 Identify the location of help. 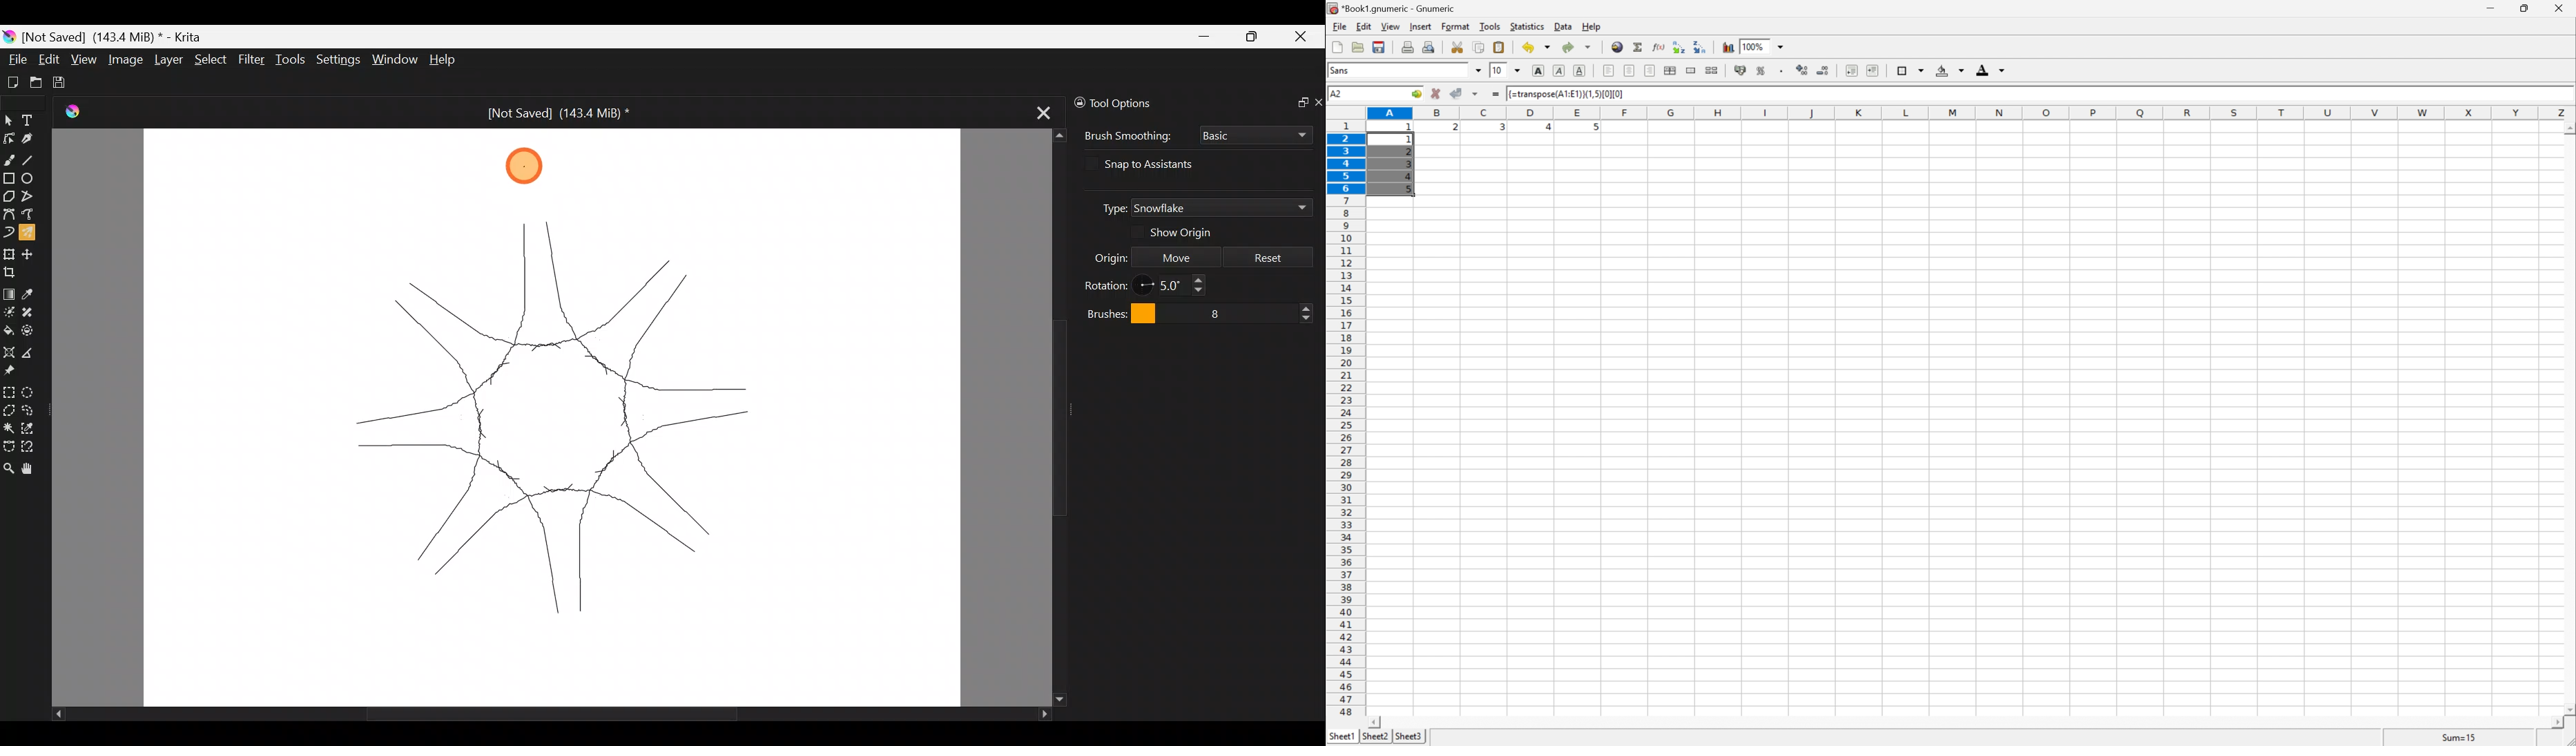
(1589, 26).